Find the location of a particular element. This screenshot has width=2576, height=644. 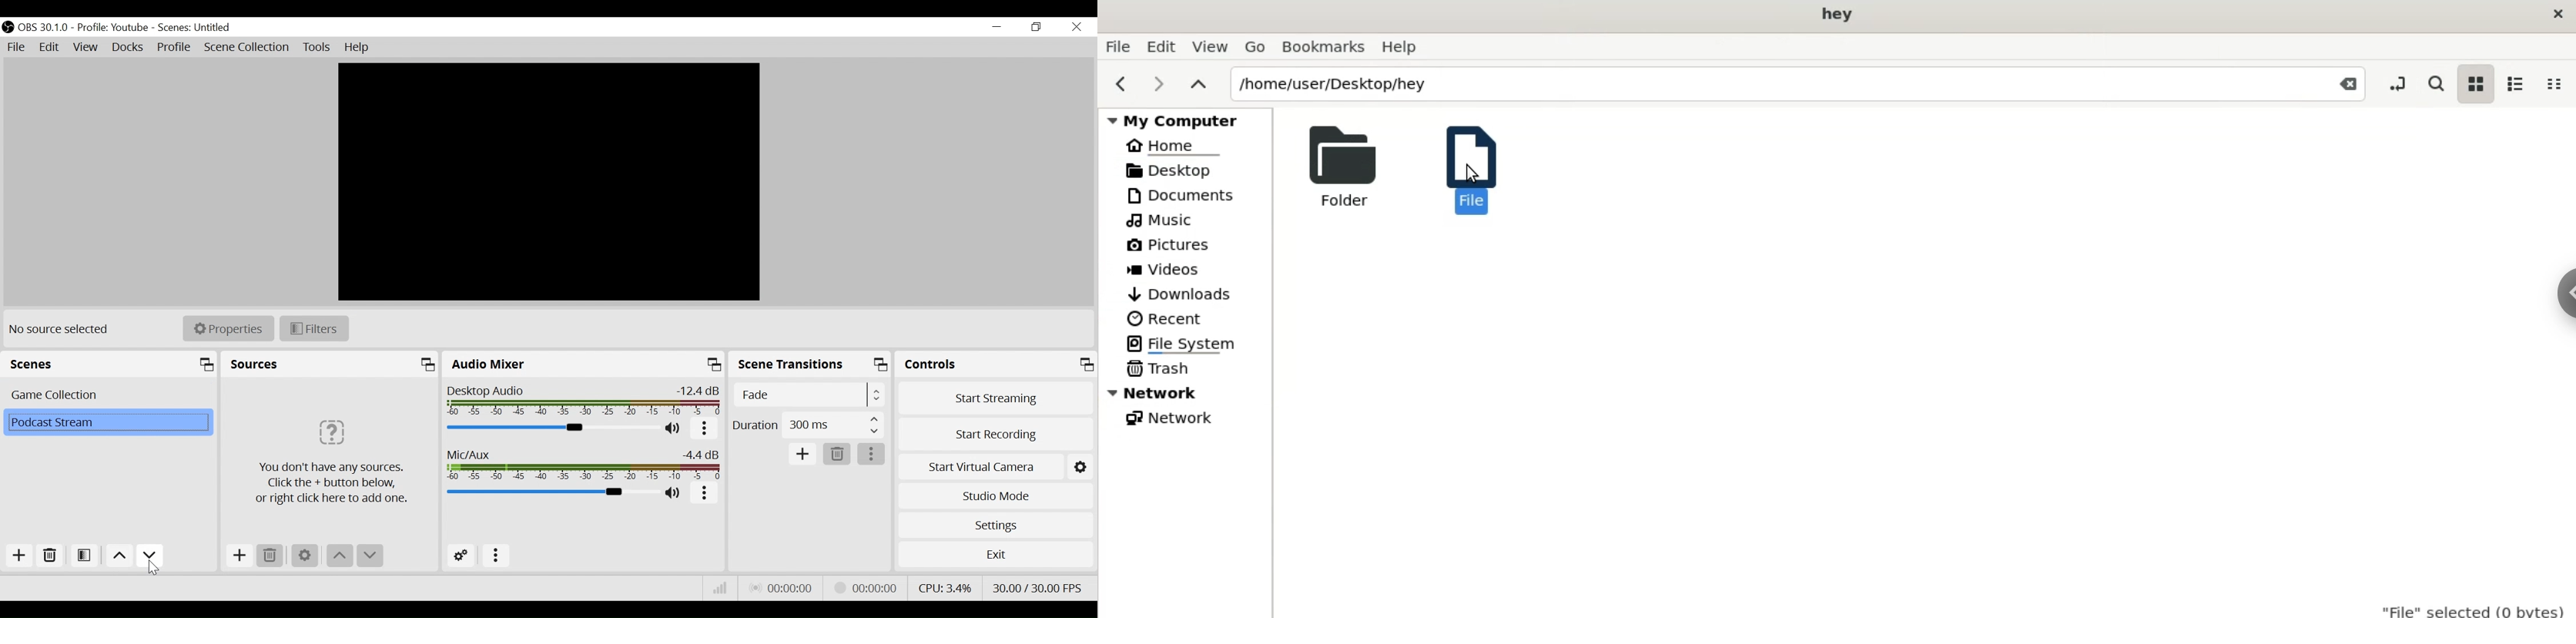

Settings is located at coordinates (996, 525).